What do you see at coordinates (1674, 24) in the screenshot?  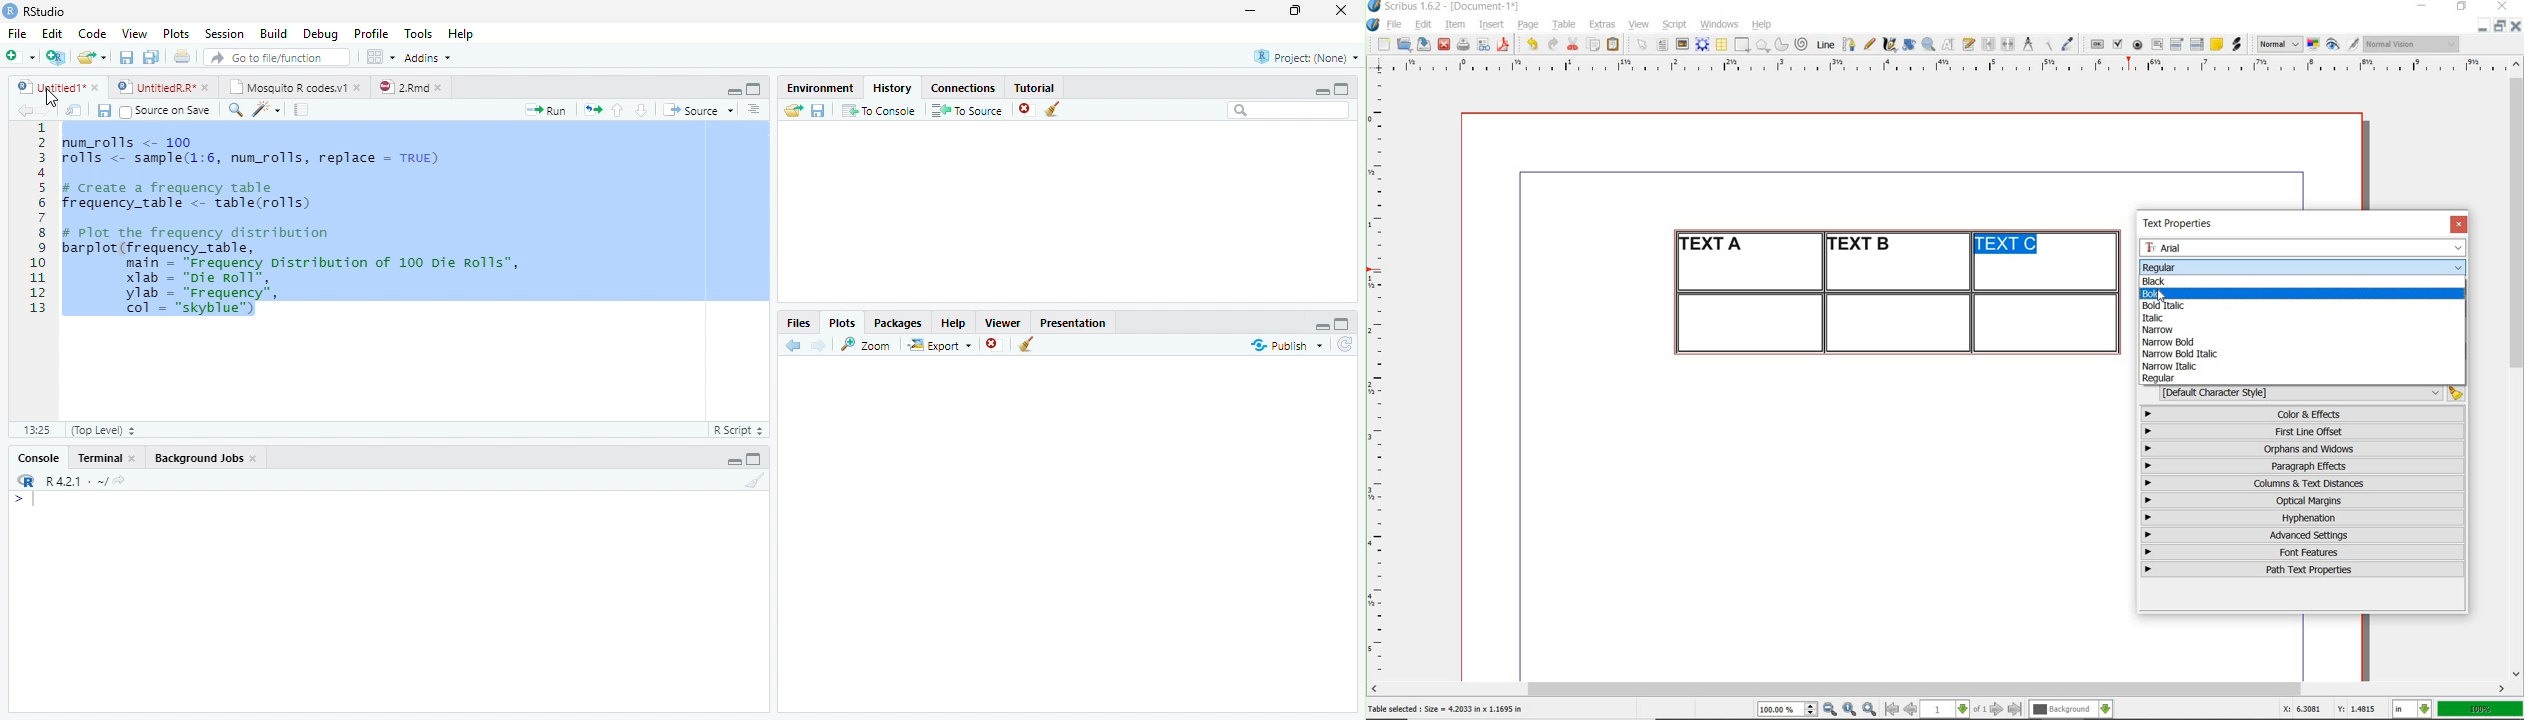 I see `script` at bounding box center [1674, 24].